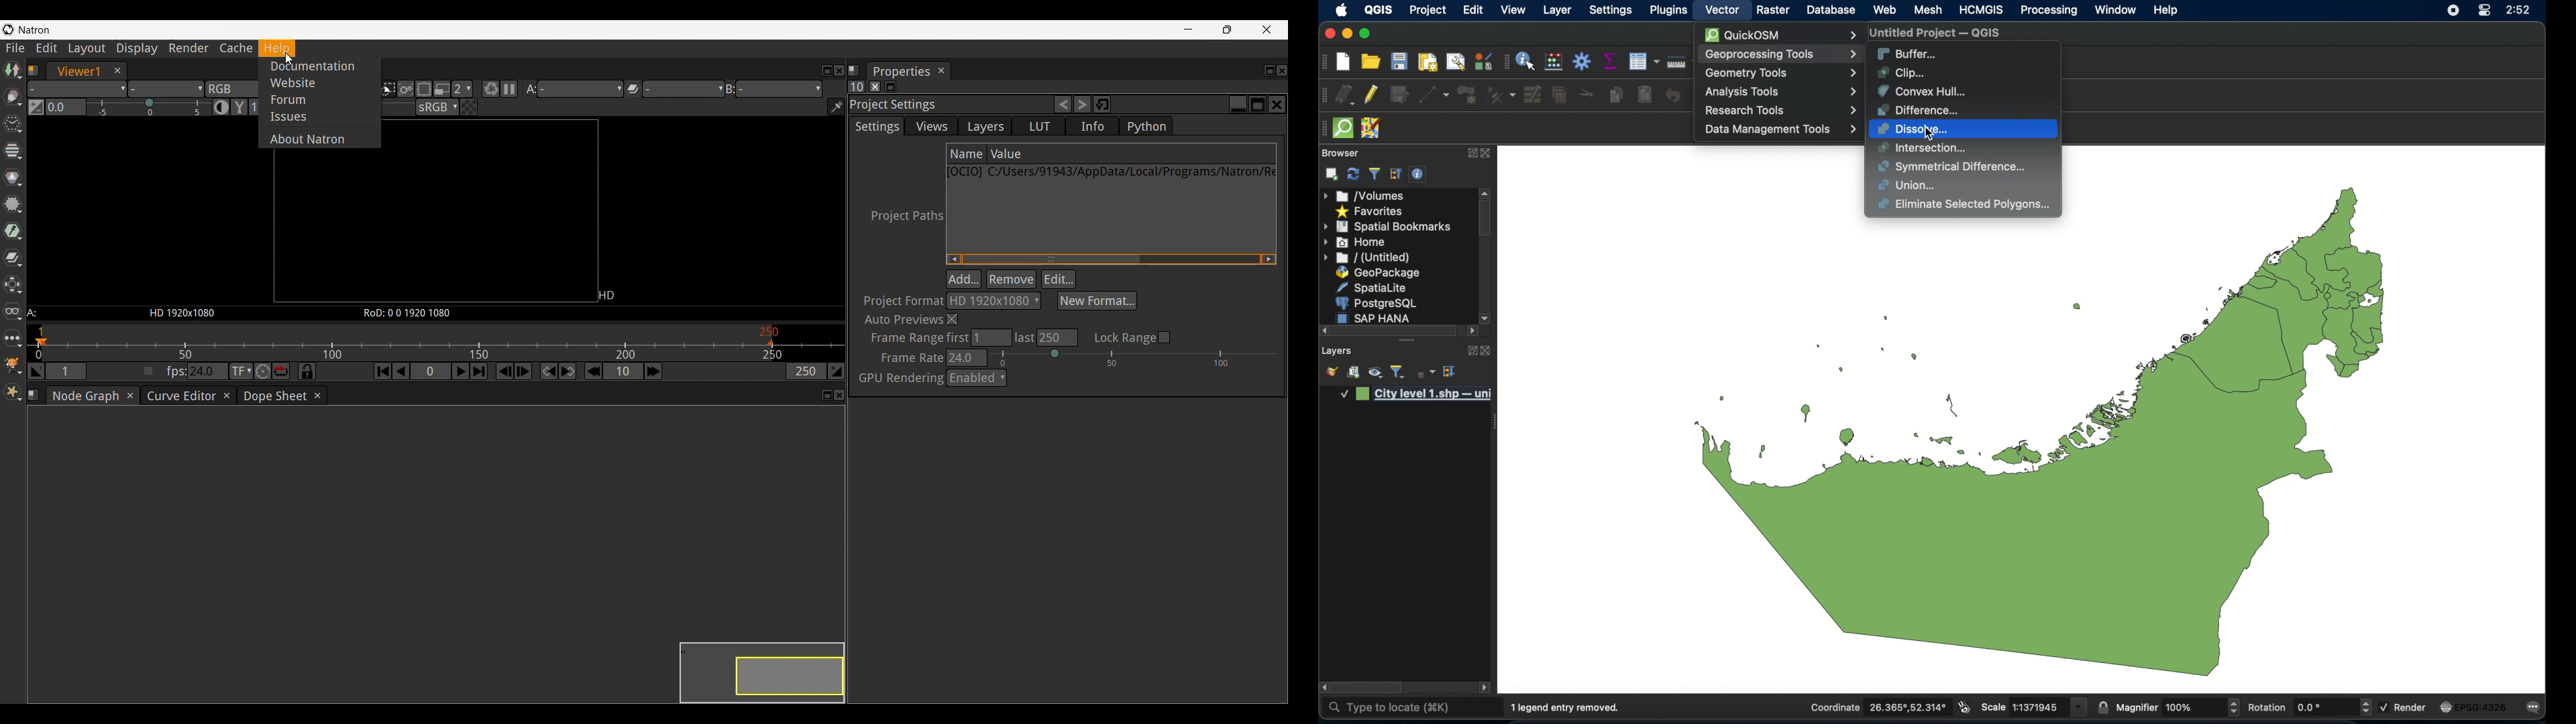  Describe the element at coordinates (1558, 11) in the screenshot. I see `layer` at that location.